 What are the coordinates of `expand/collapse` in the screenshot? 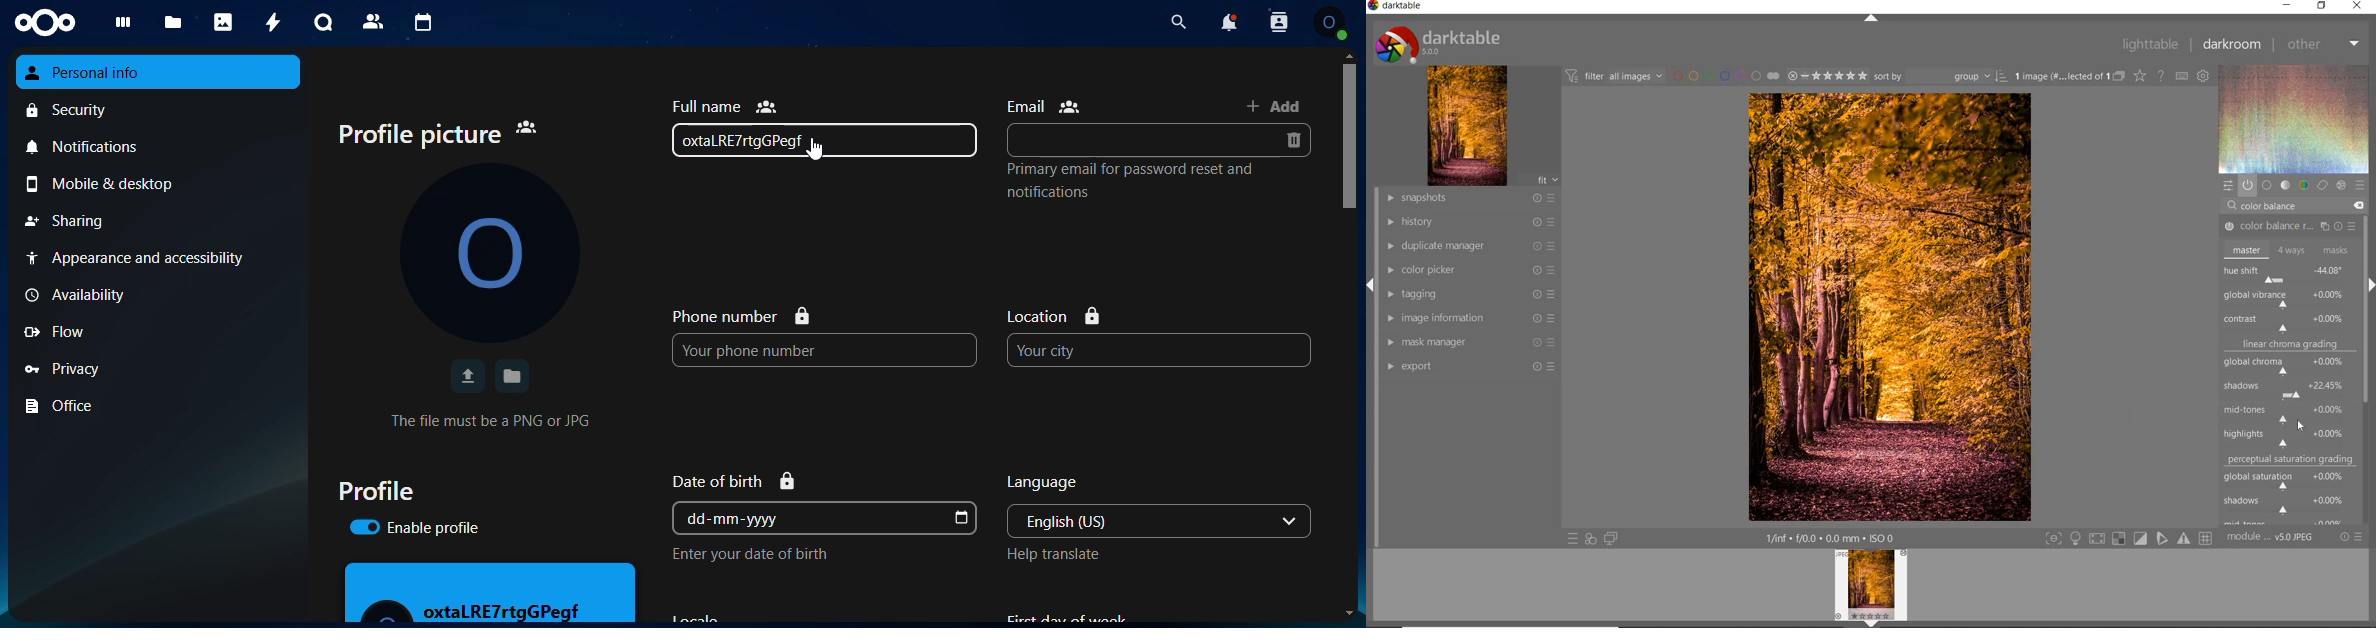 It's located at (2371, 281).